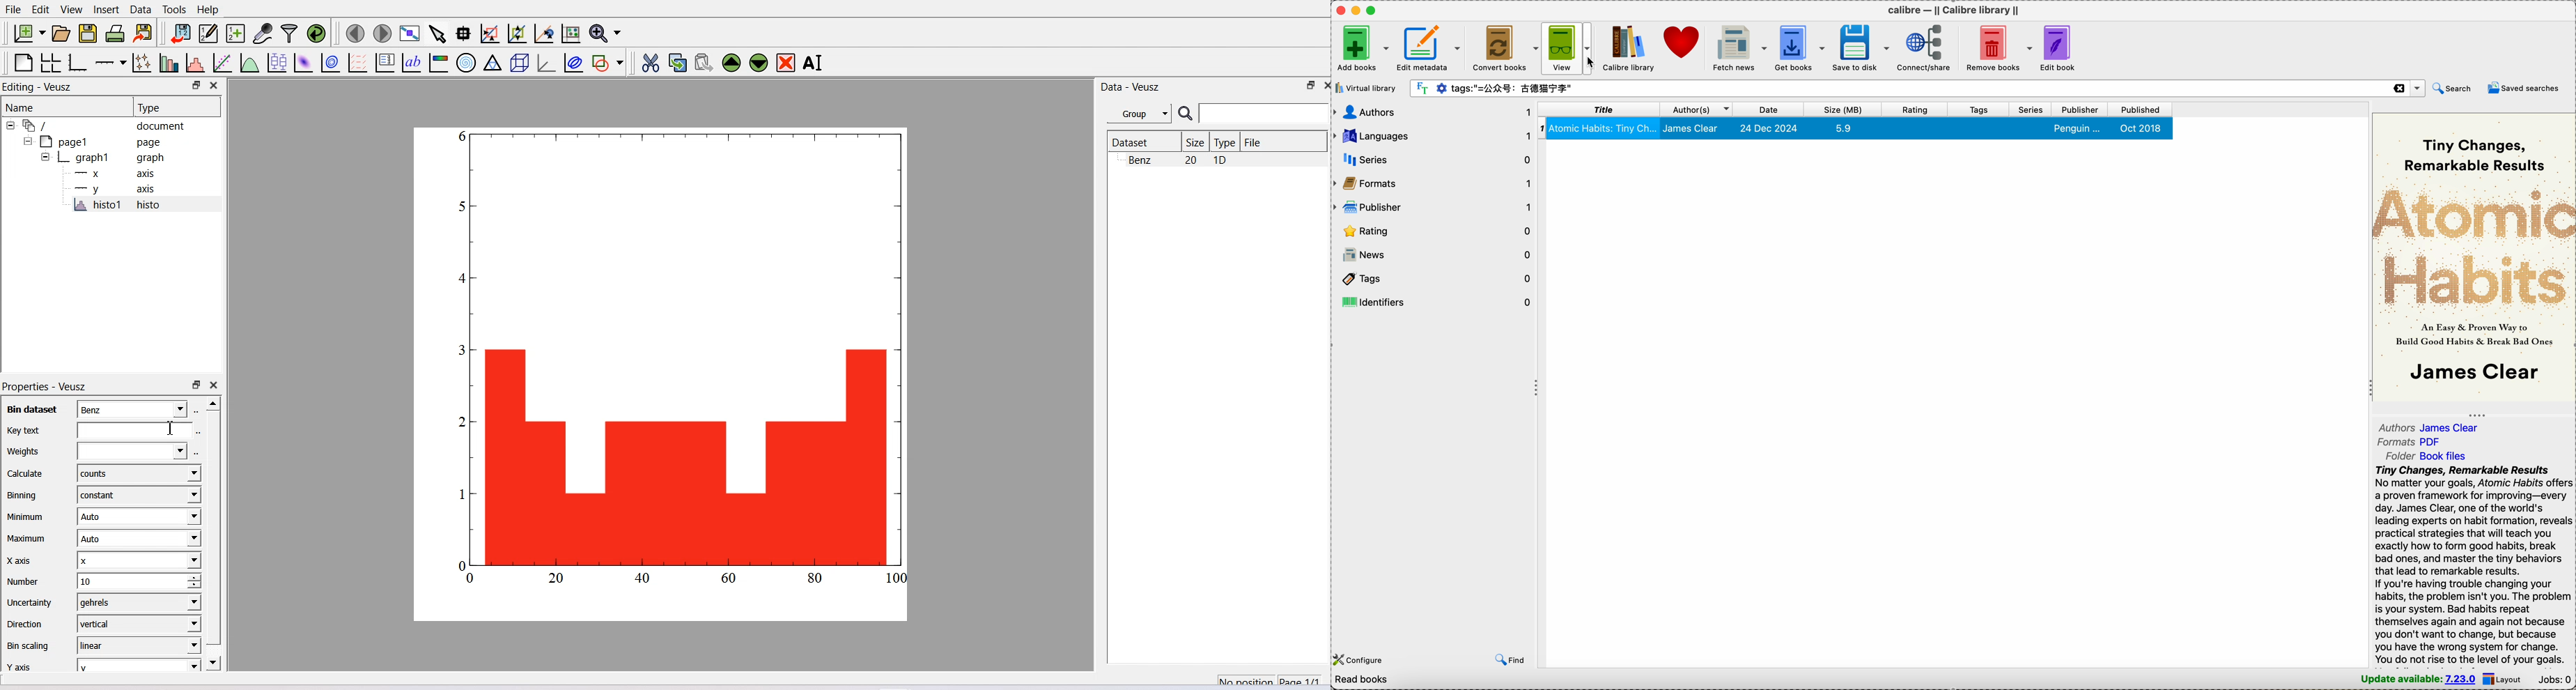  I want to click on Polar Graph, so click(466, 63).